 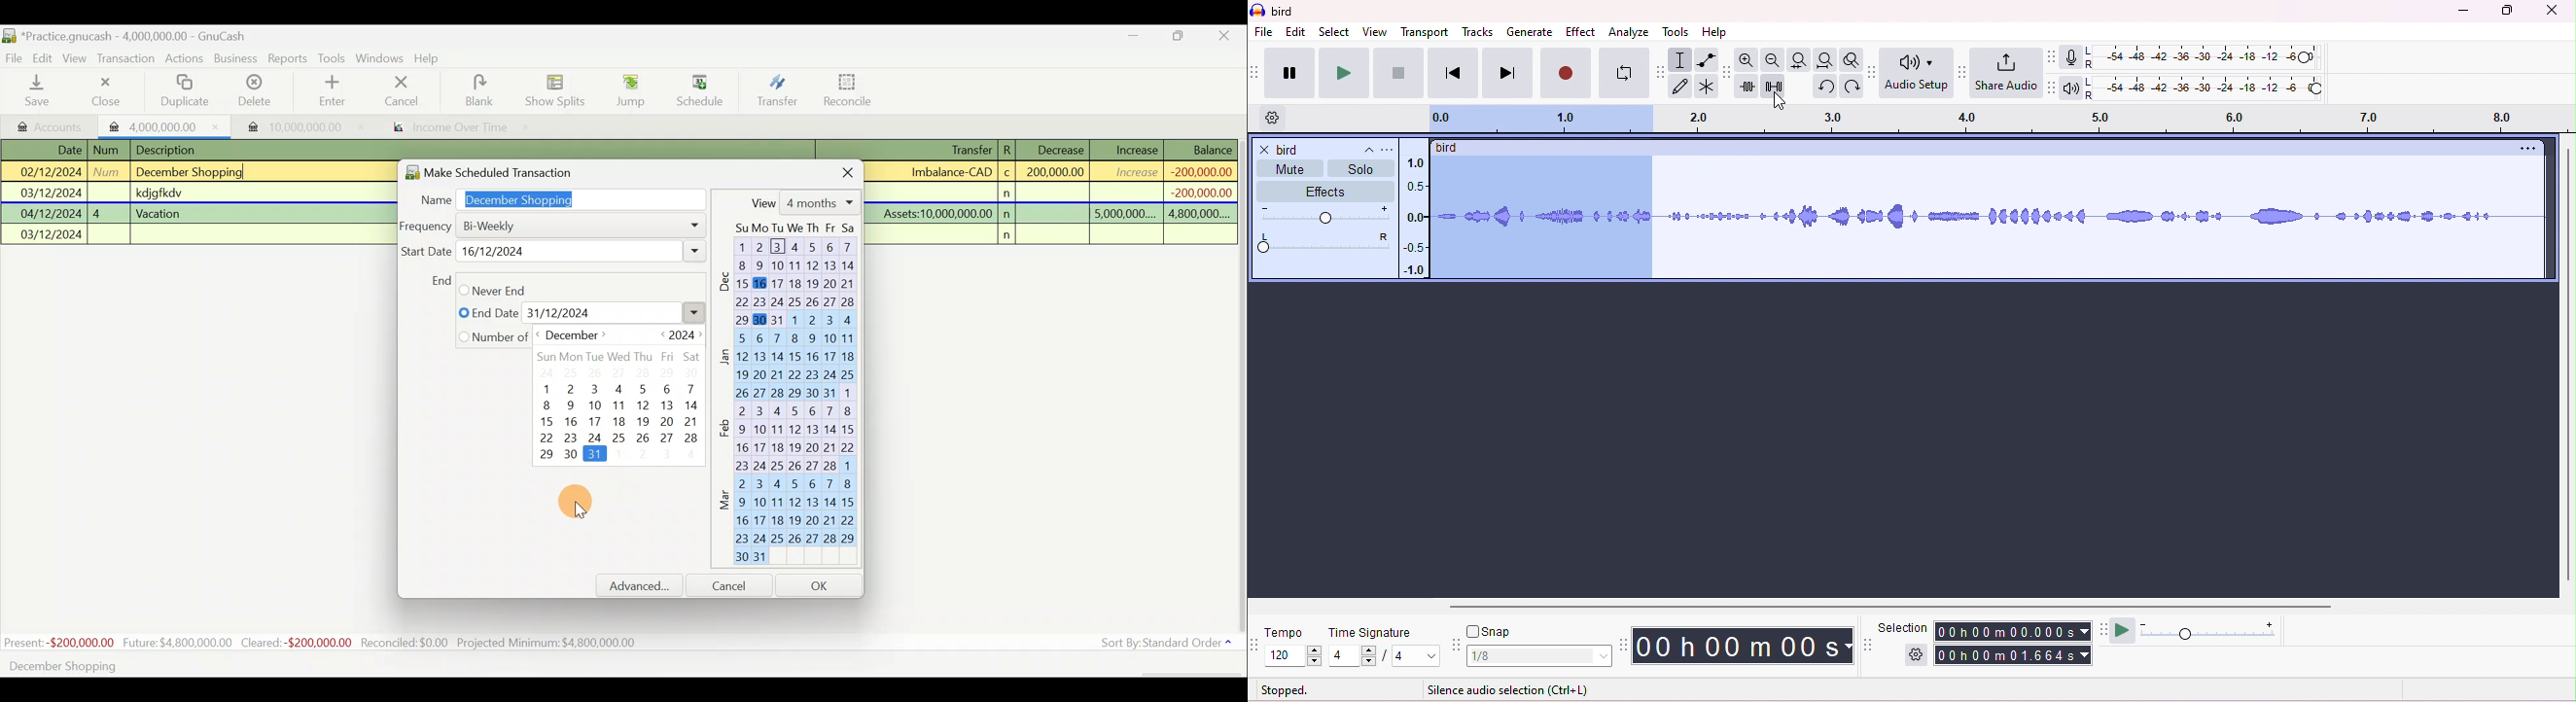 I want to click on Actions, so click(x=185, y=60).